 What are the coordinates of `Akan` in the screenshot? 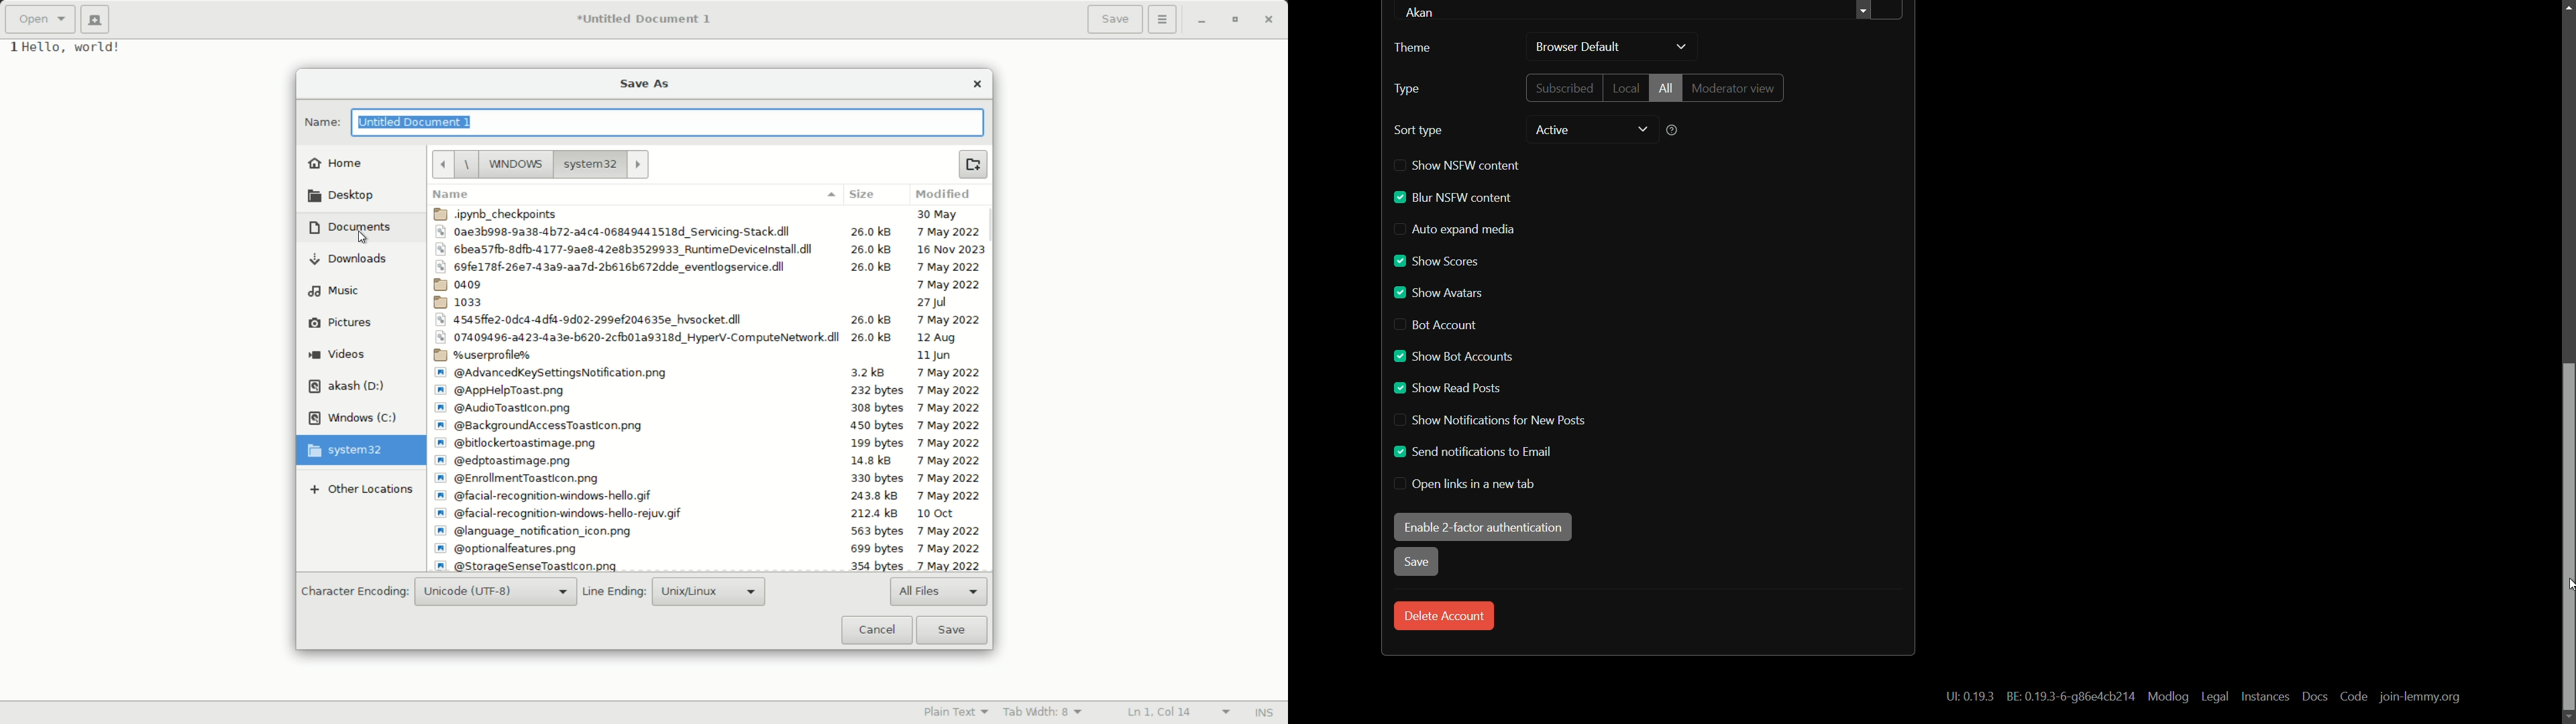 It's located at (1425, 13).